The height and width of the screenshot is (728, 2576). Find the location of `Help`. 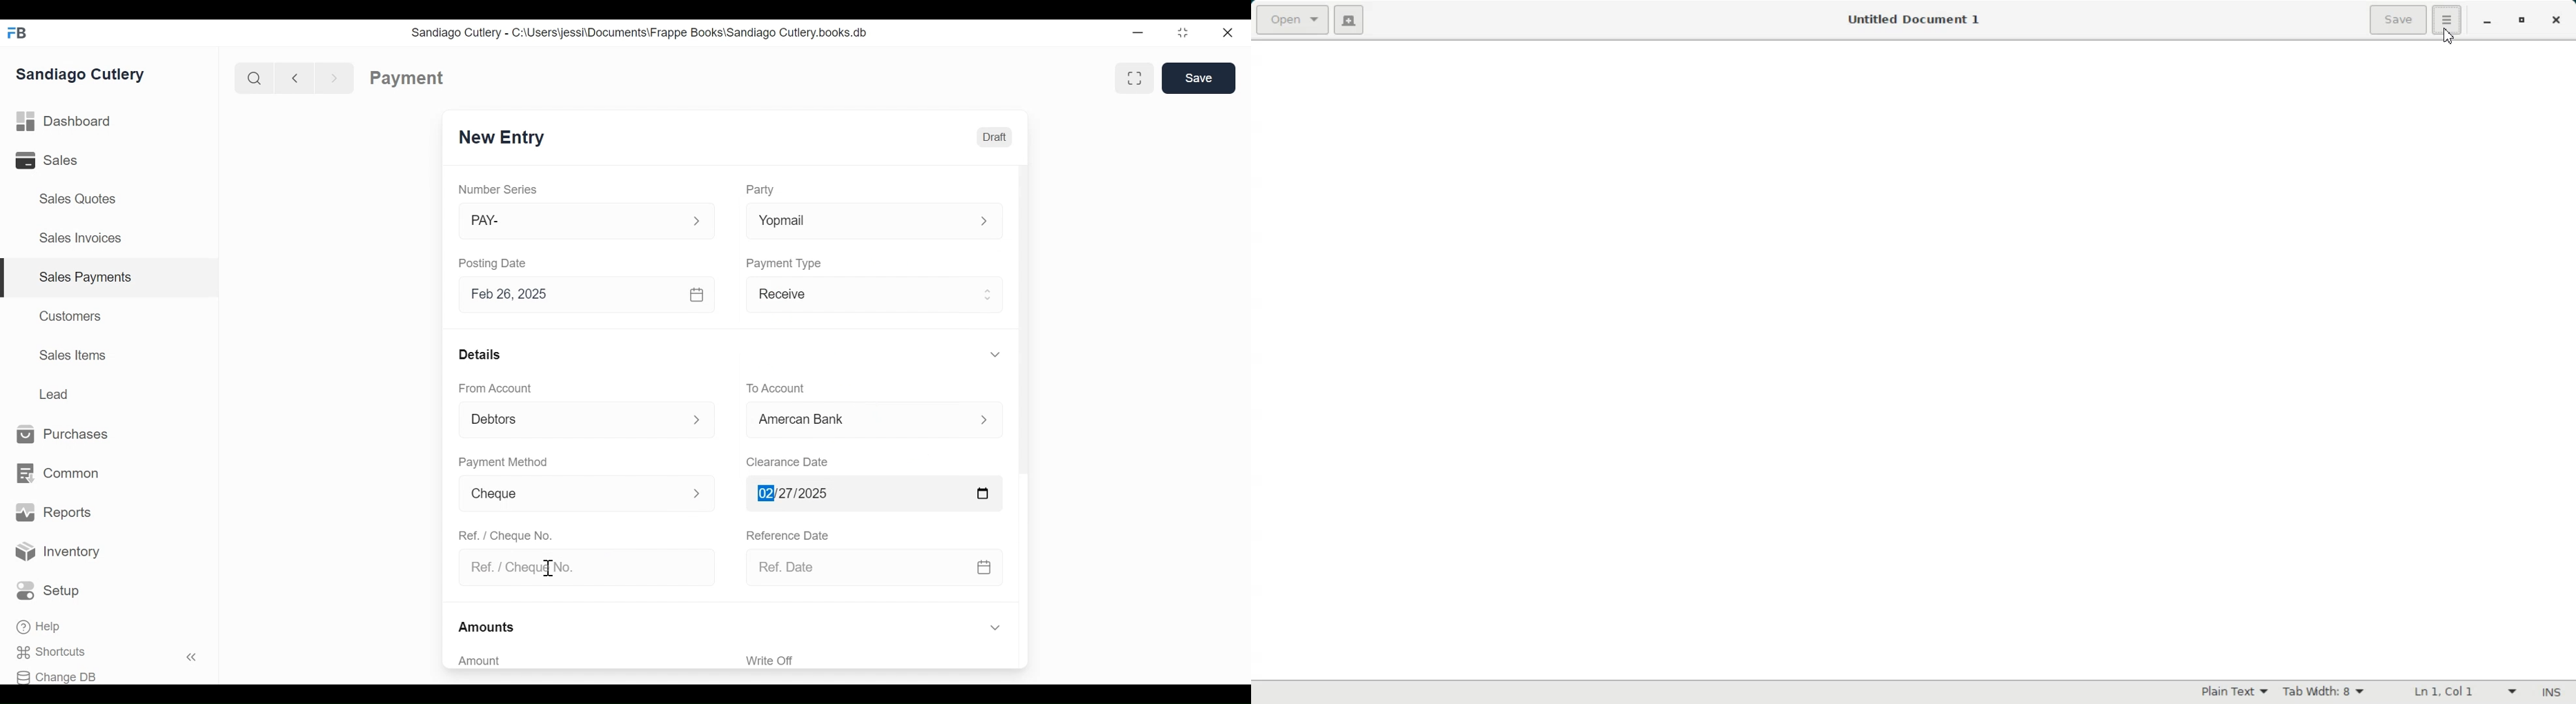

Help is located at coordinates (40, 628).